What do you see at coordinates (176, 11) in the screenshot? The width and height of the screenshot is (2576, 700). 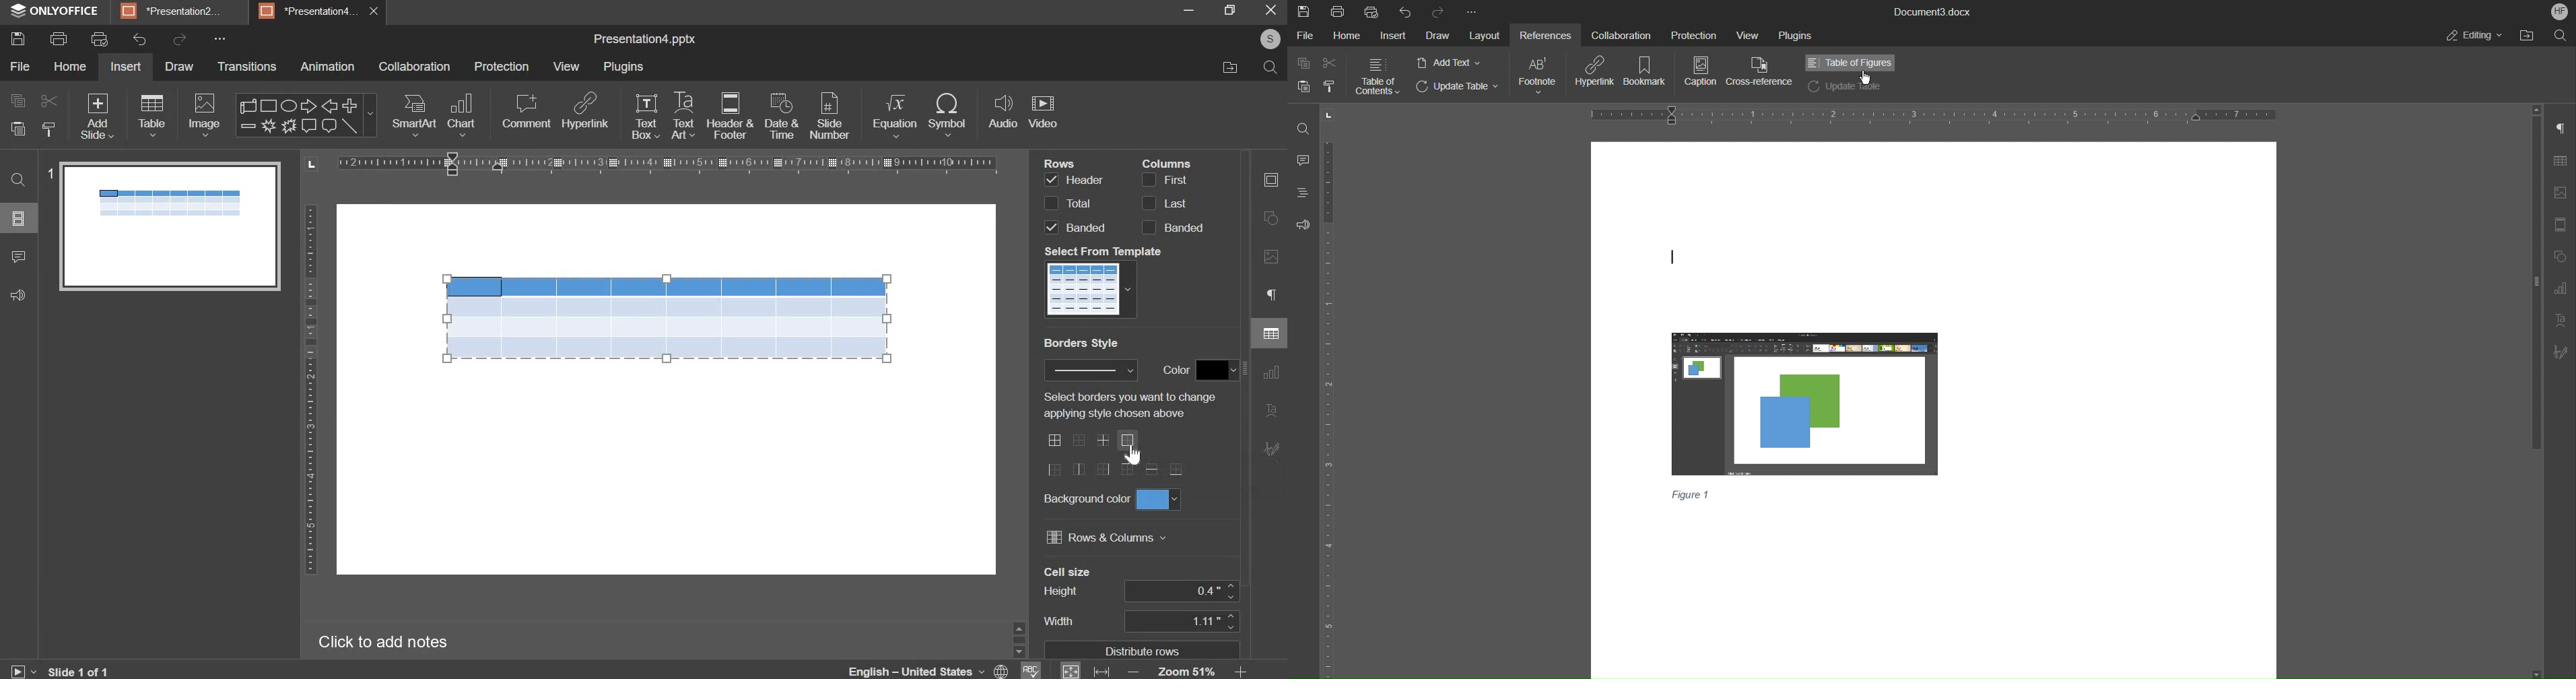 I see `*Presentation2...` at bounding box center [176, 11].